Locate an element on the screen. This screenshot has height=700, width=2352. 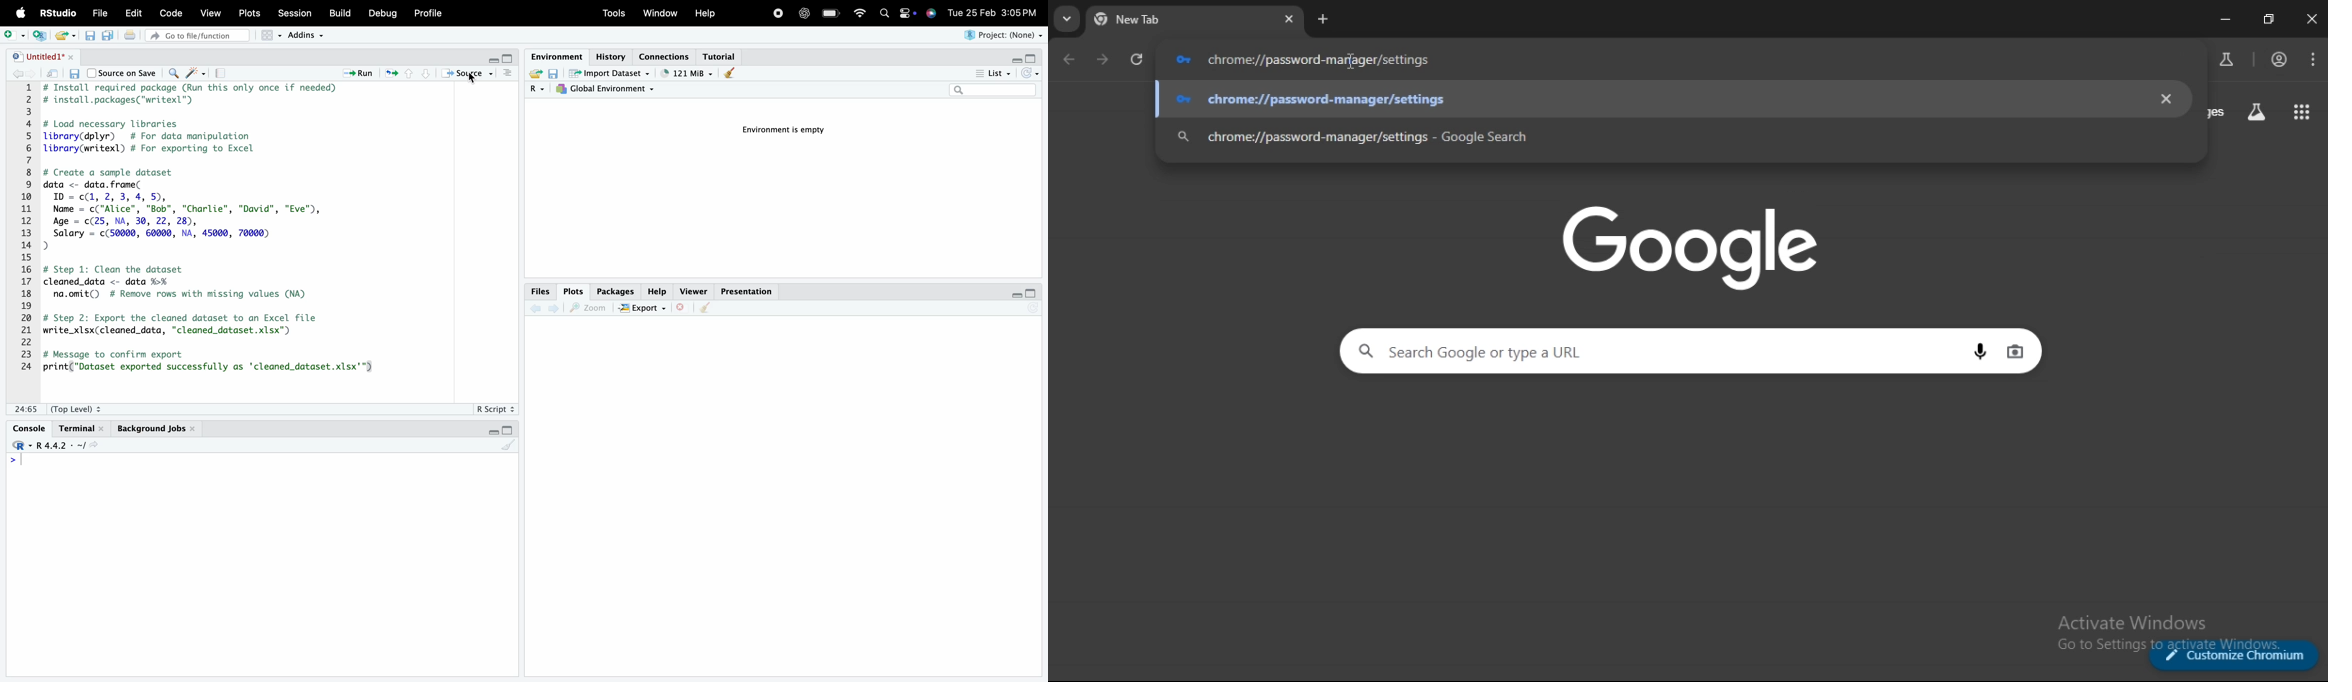
Search is located at coordinates (886, 14).